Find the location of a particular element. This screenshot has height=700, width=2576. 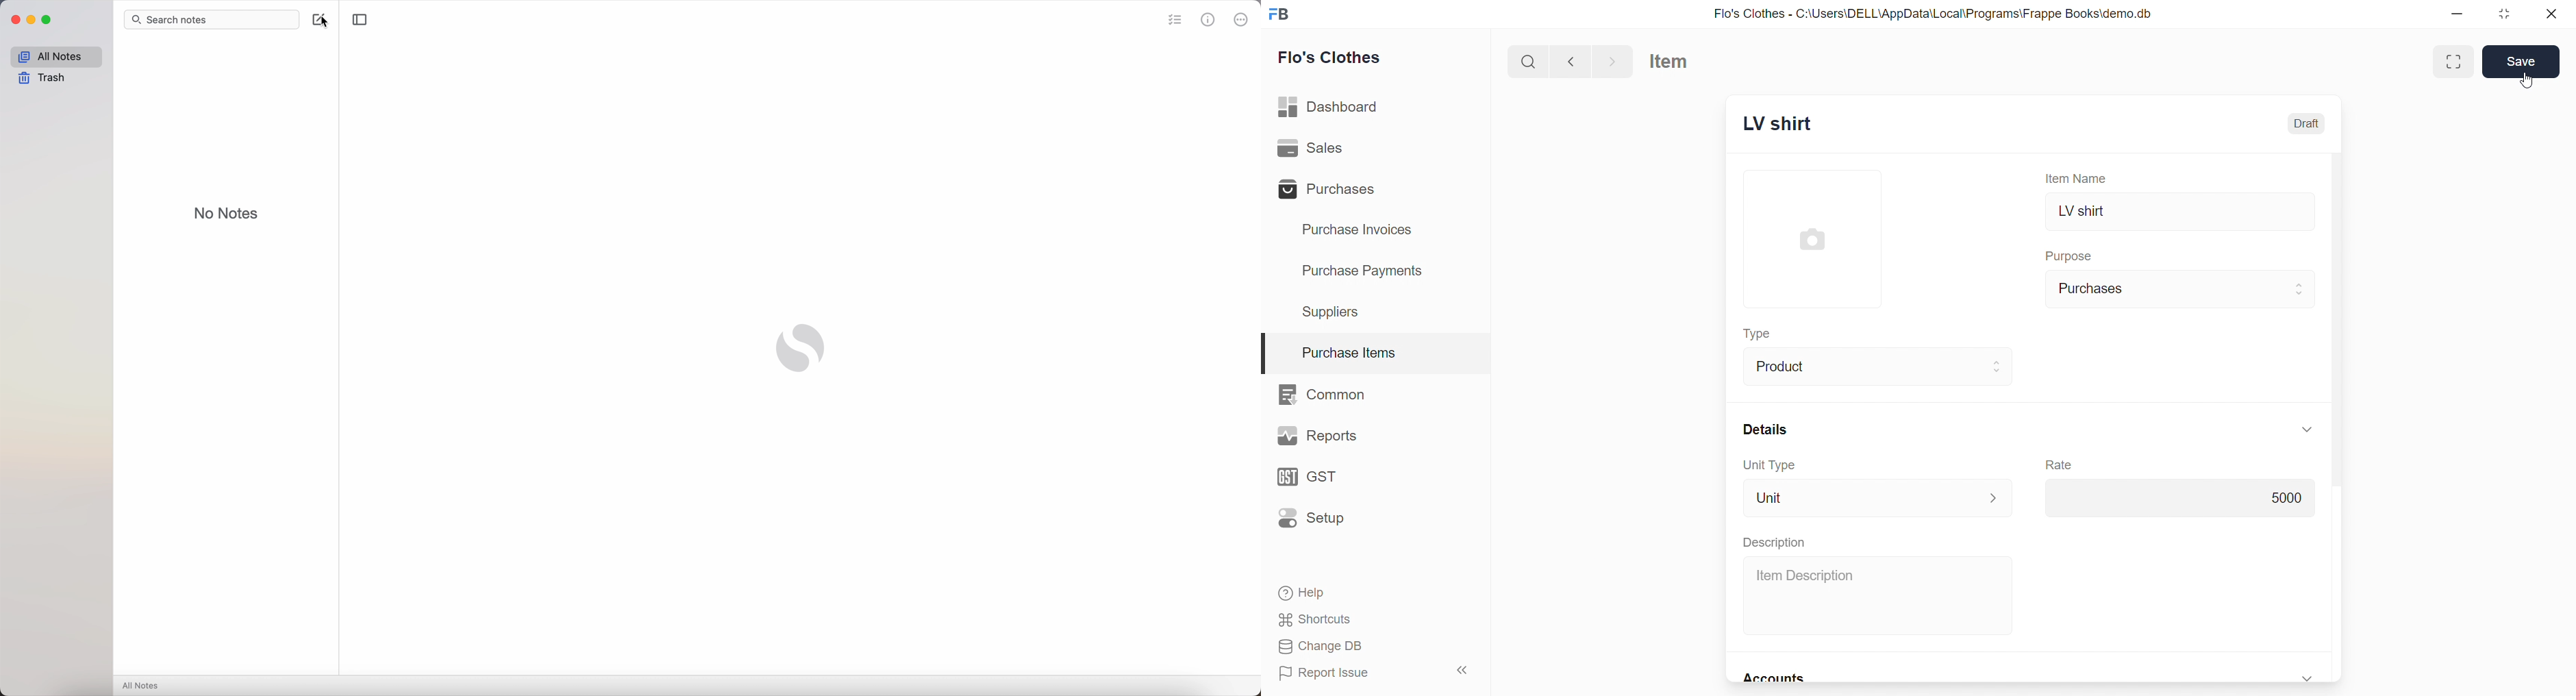

Item is located at coordinates (1679, 62).